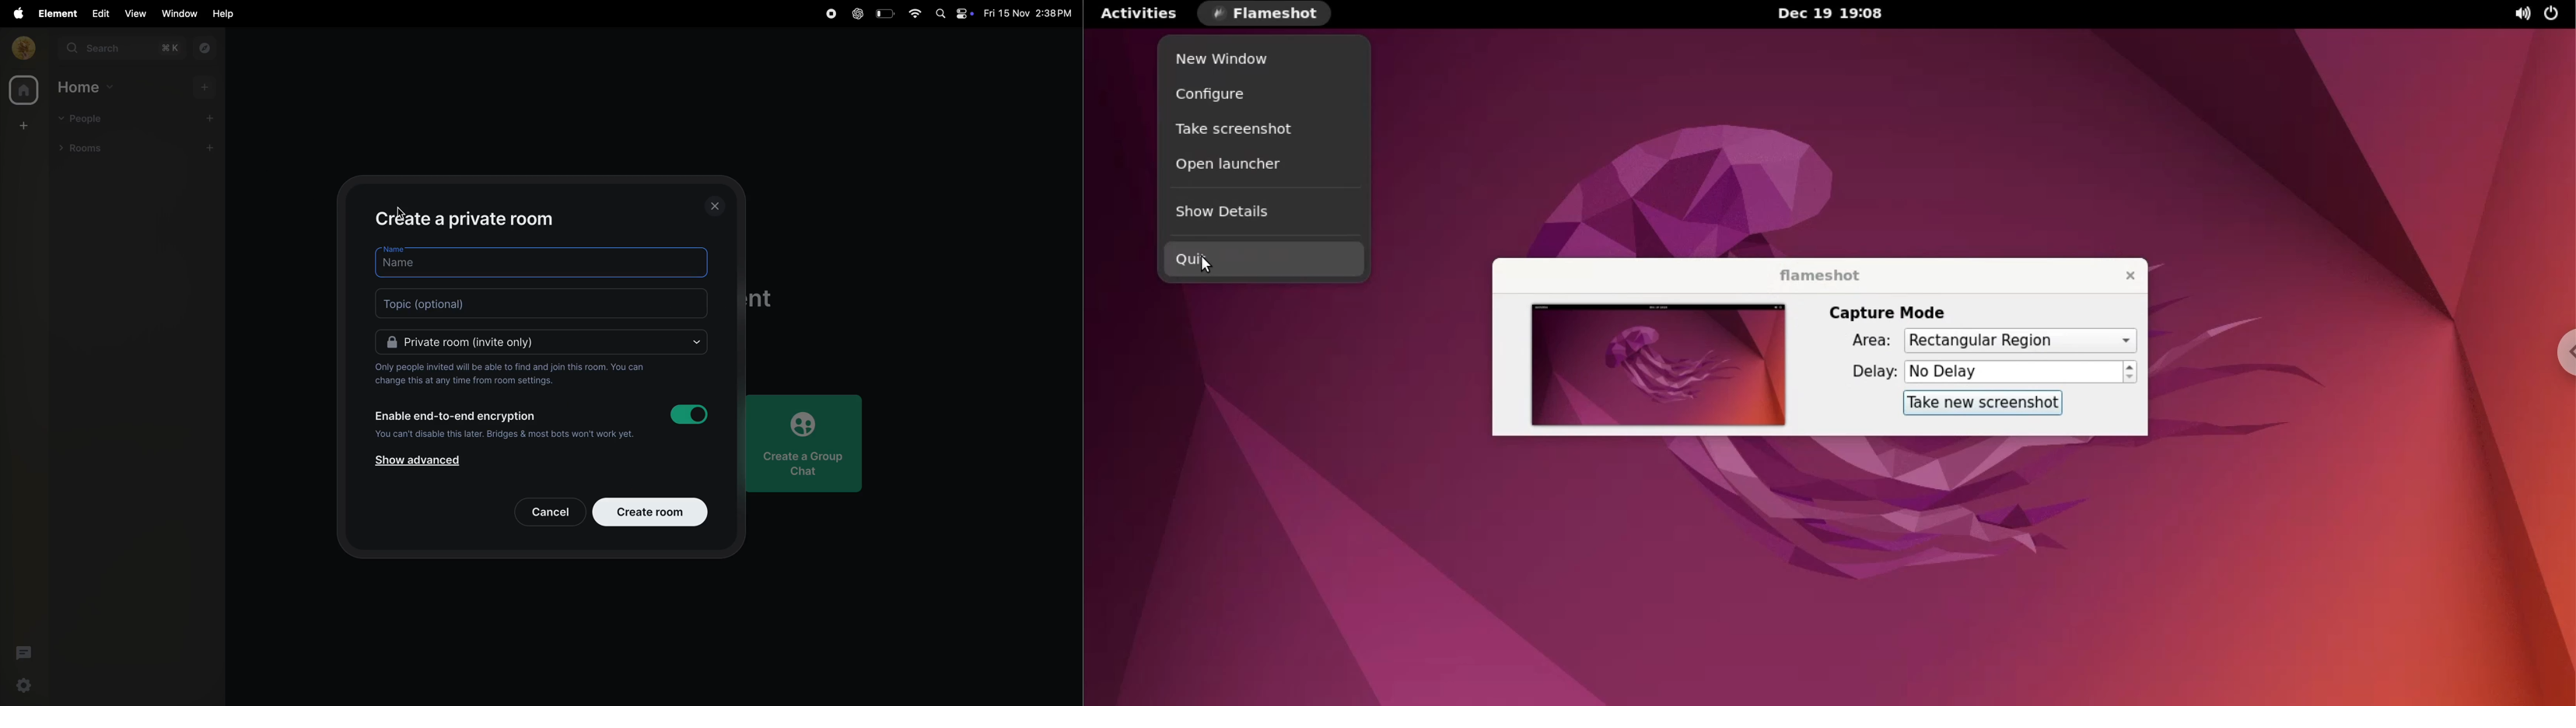  Describe the element at coordinates (542, 263) in the screenshot. I see `name bar` at that location.